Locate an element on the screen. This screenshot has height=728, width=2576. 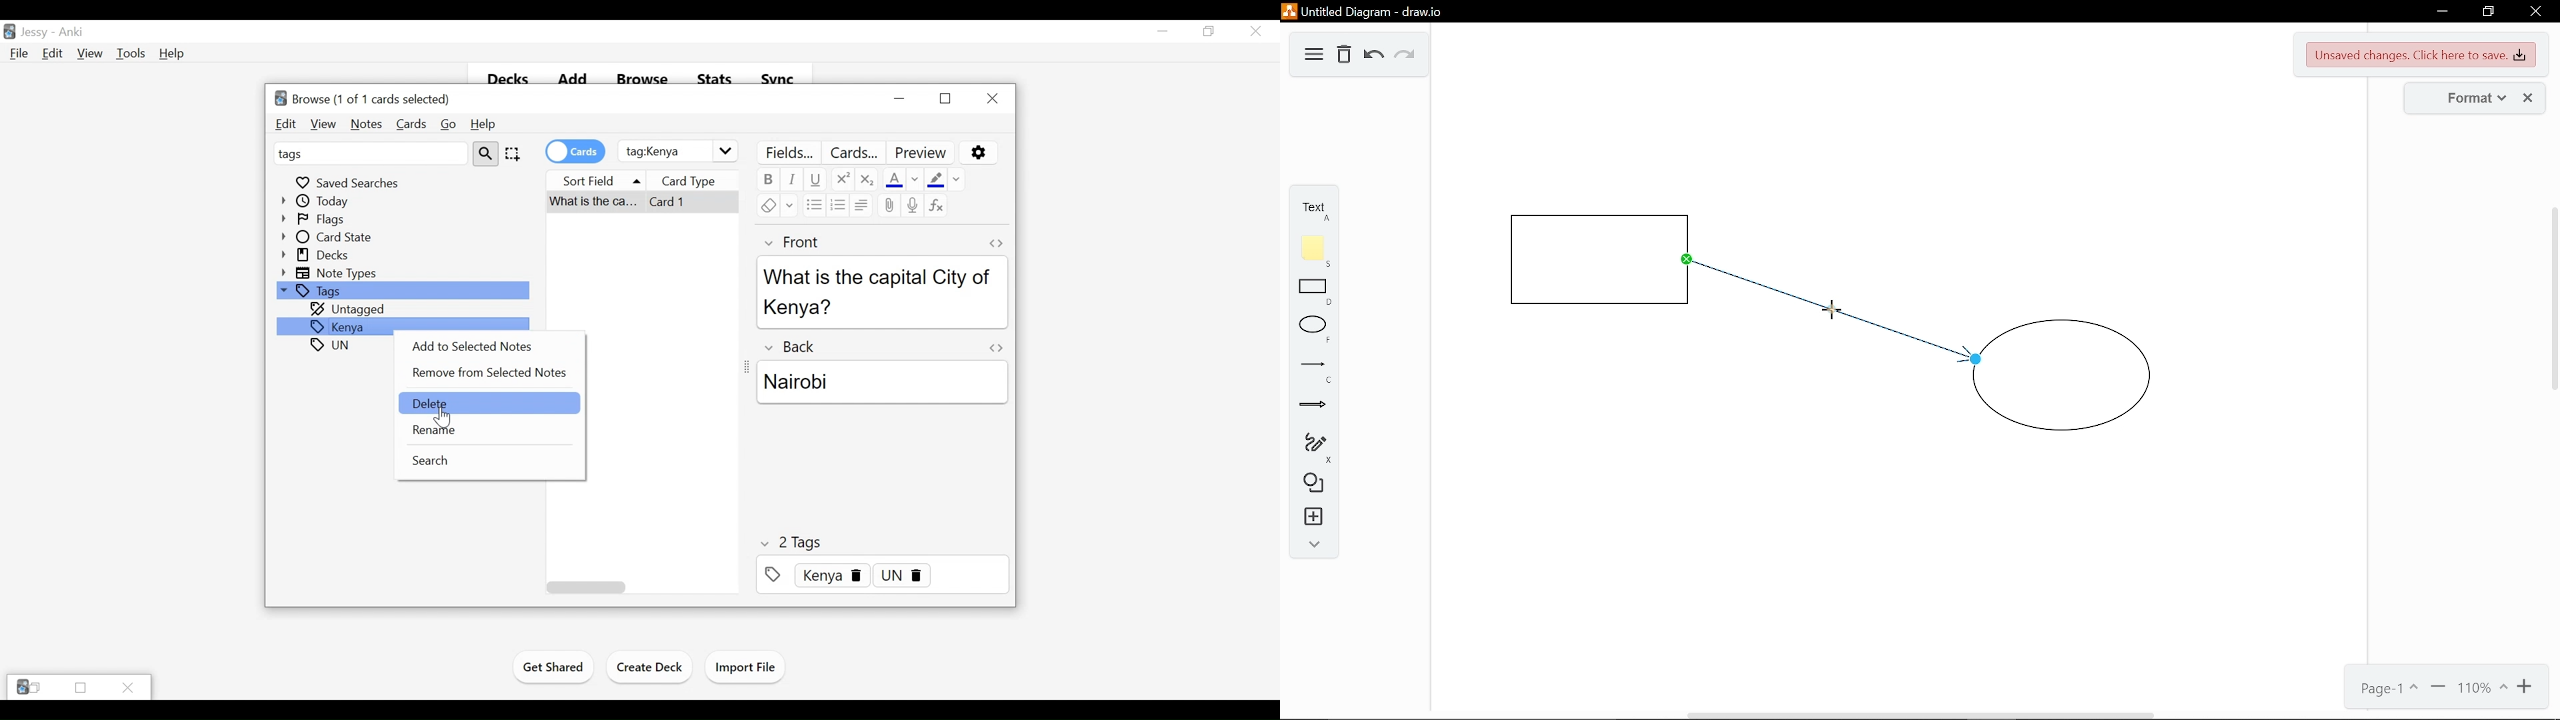
Format is located at coordinates (2474, 97).